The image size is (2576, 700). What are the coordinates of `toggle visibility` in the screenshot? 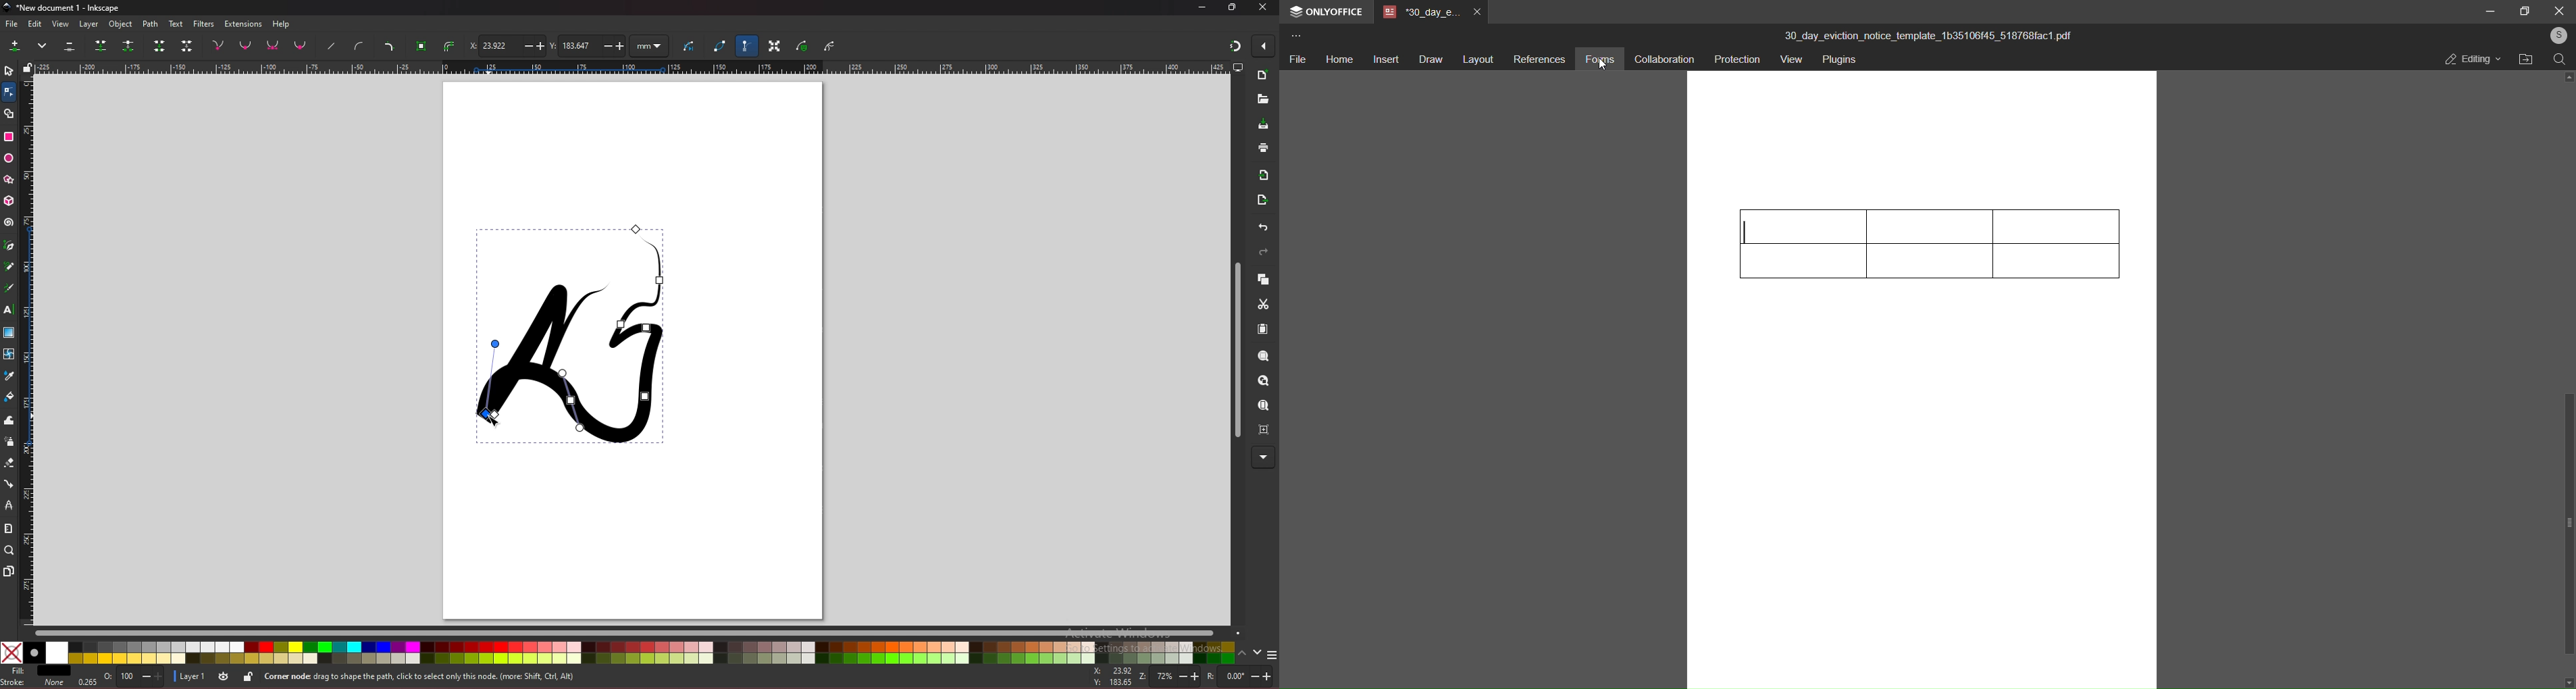 It's located at (225, 676).